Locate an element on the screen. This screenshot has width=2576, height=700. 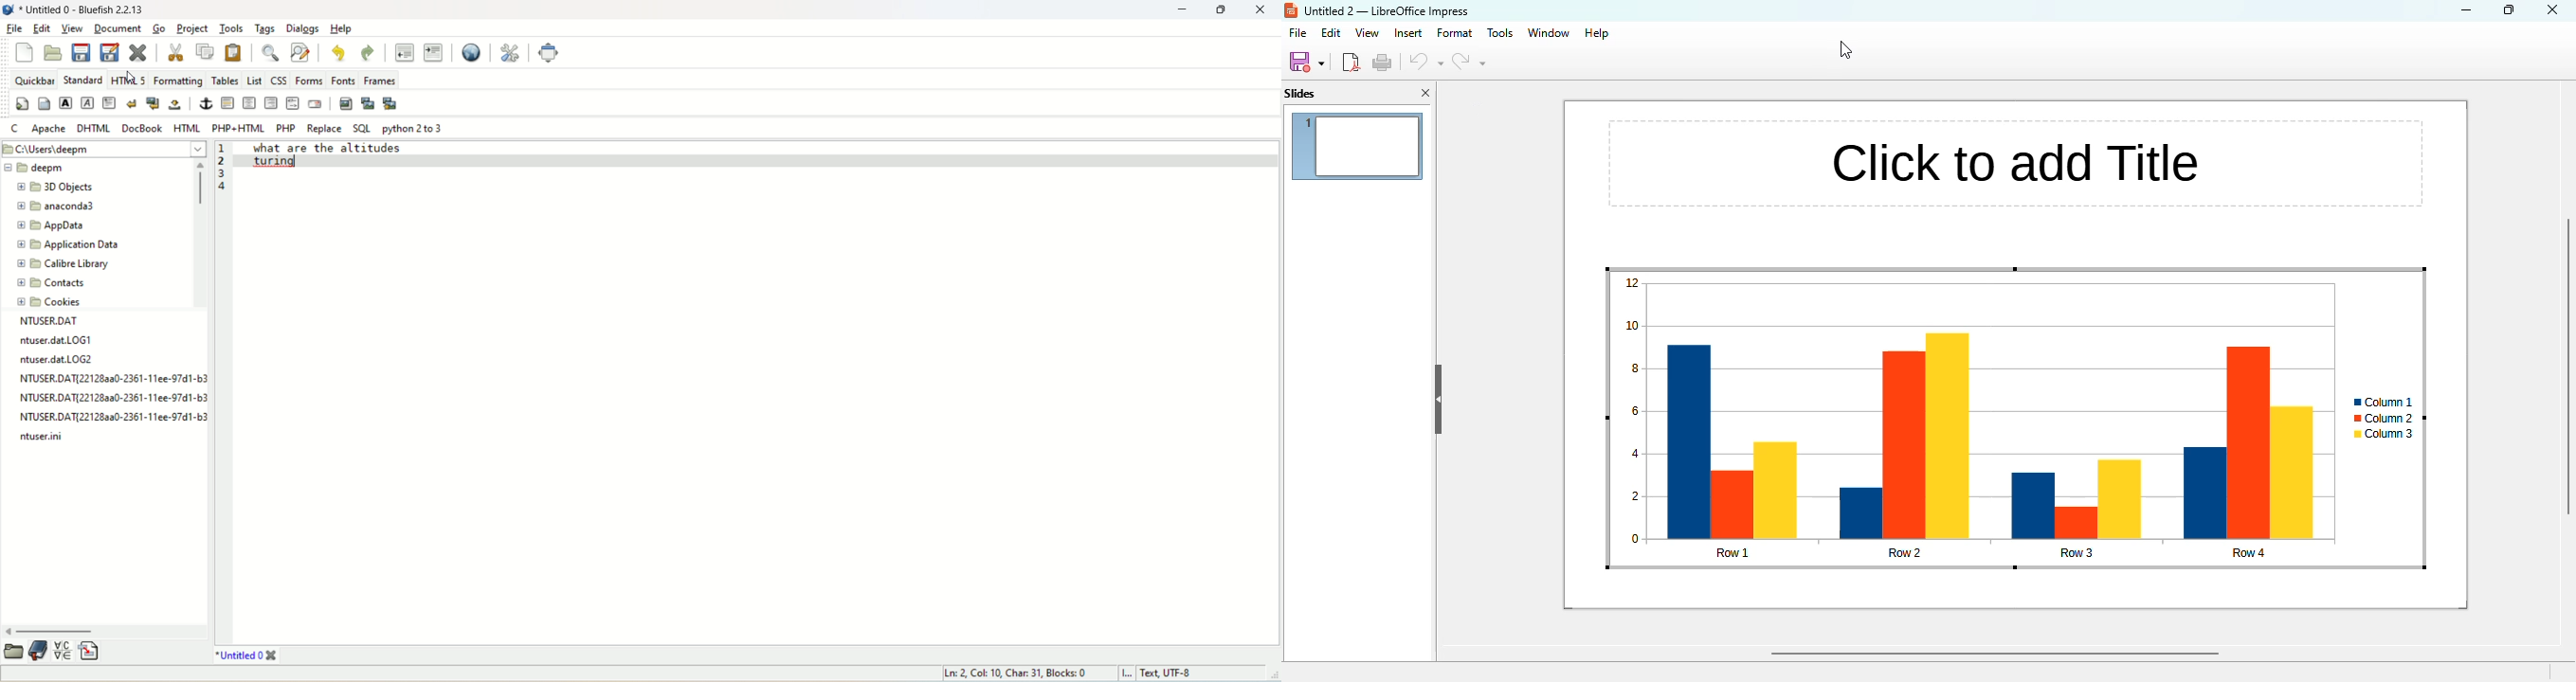
fullscreen is located at coordinates (550, 53).